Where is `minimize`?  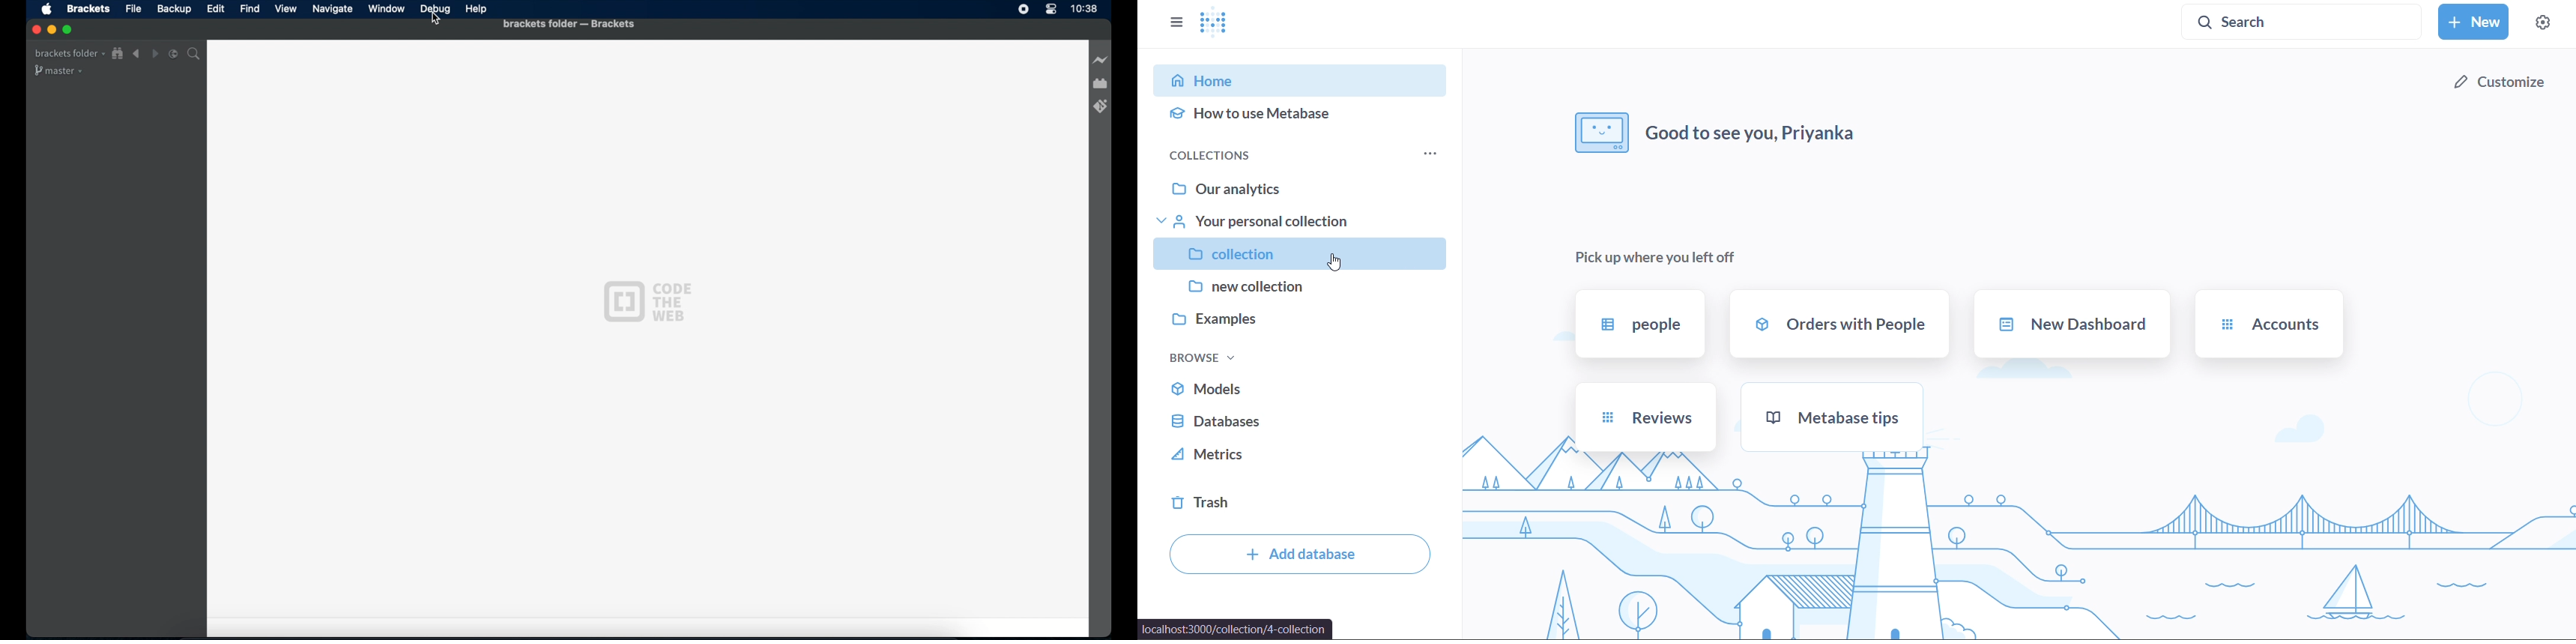
minimize is located at coordinates (53, 30).